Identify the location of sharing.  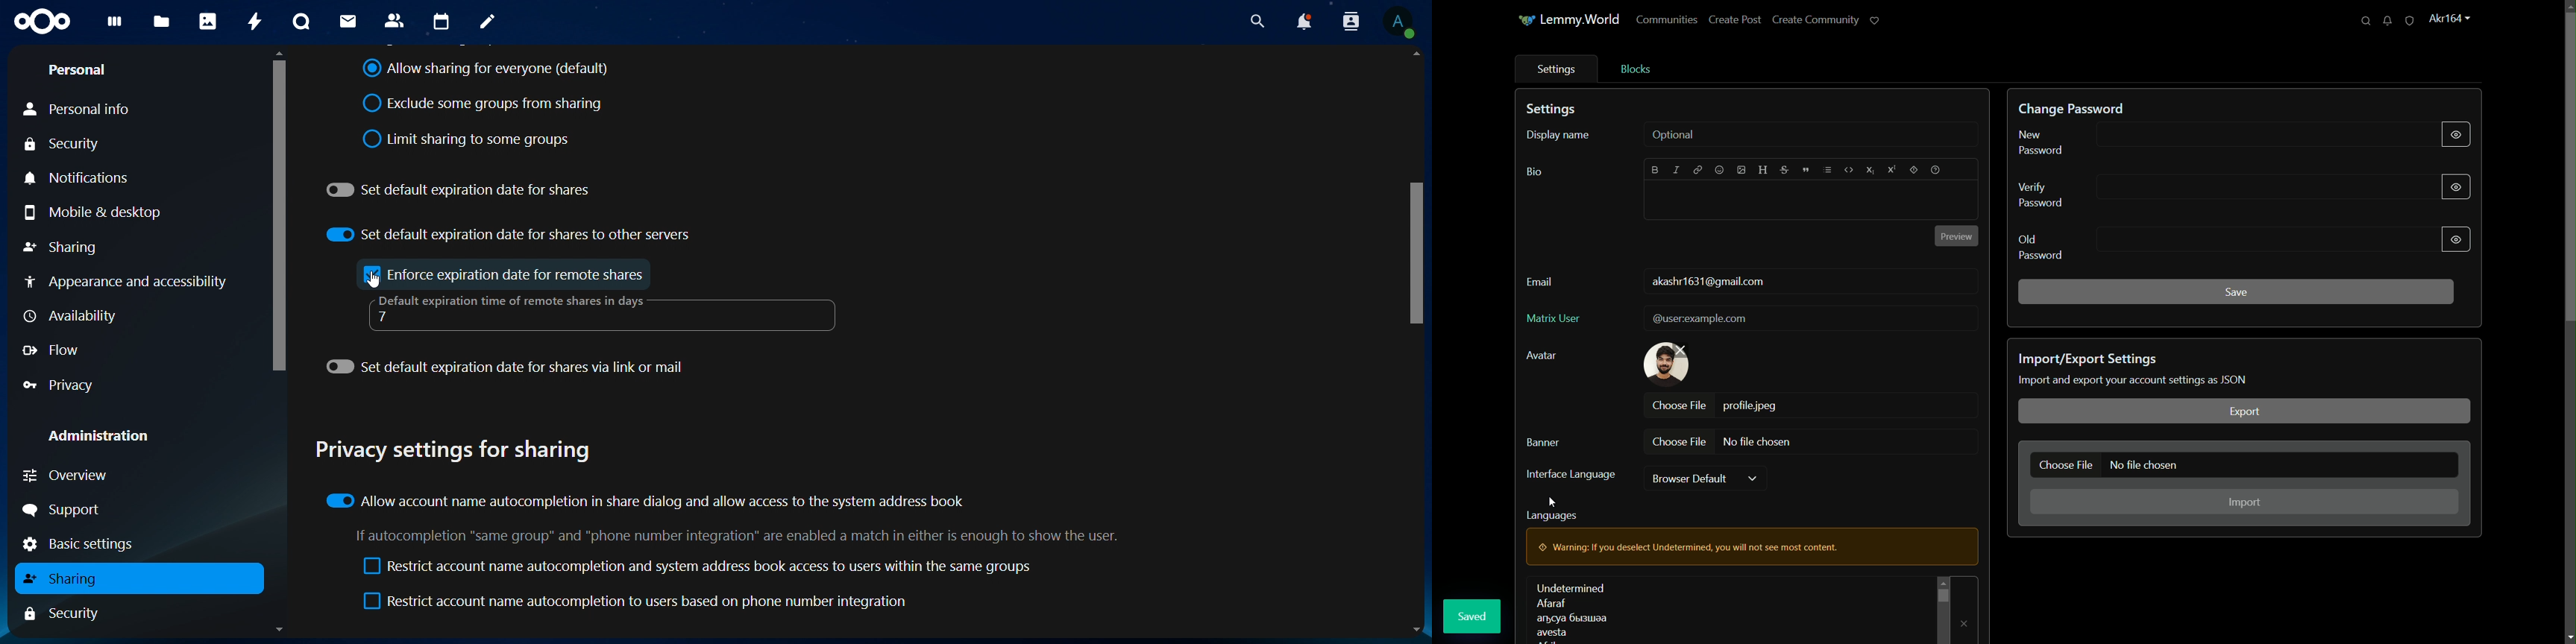
(69, 580).